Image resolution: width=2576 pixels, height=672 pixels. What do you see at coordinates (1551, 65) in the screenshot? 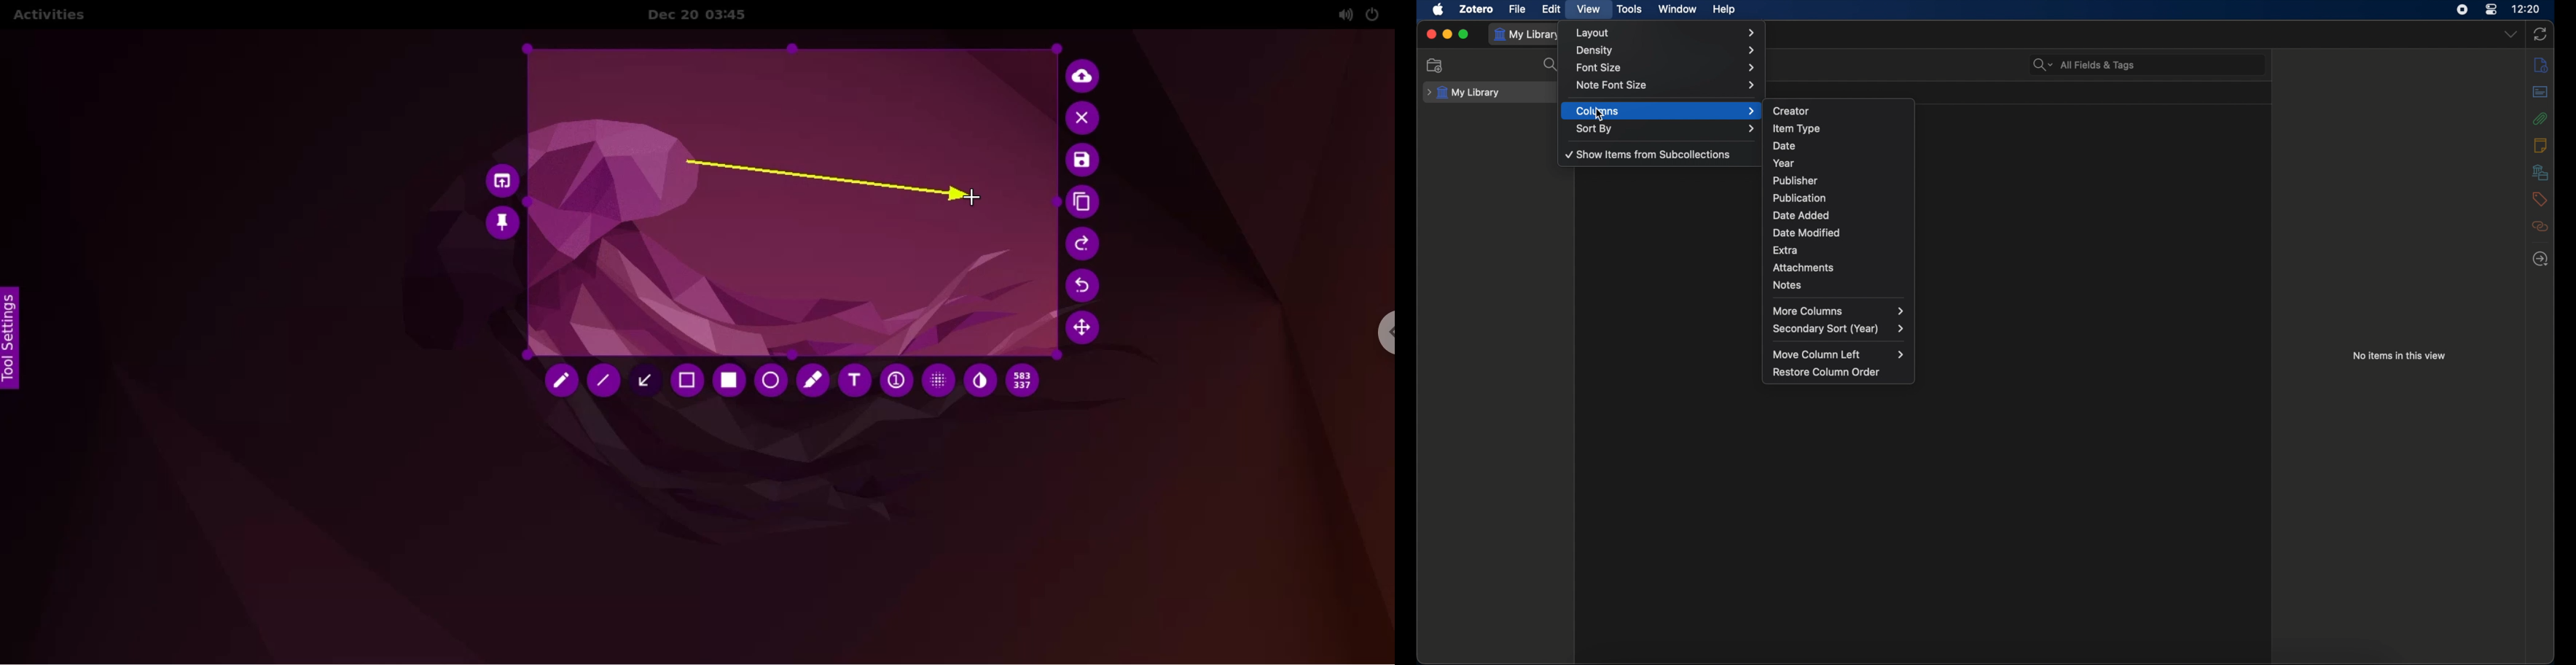
I see `search` at bounding box center [1551, 65].